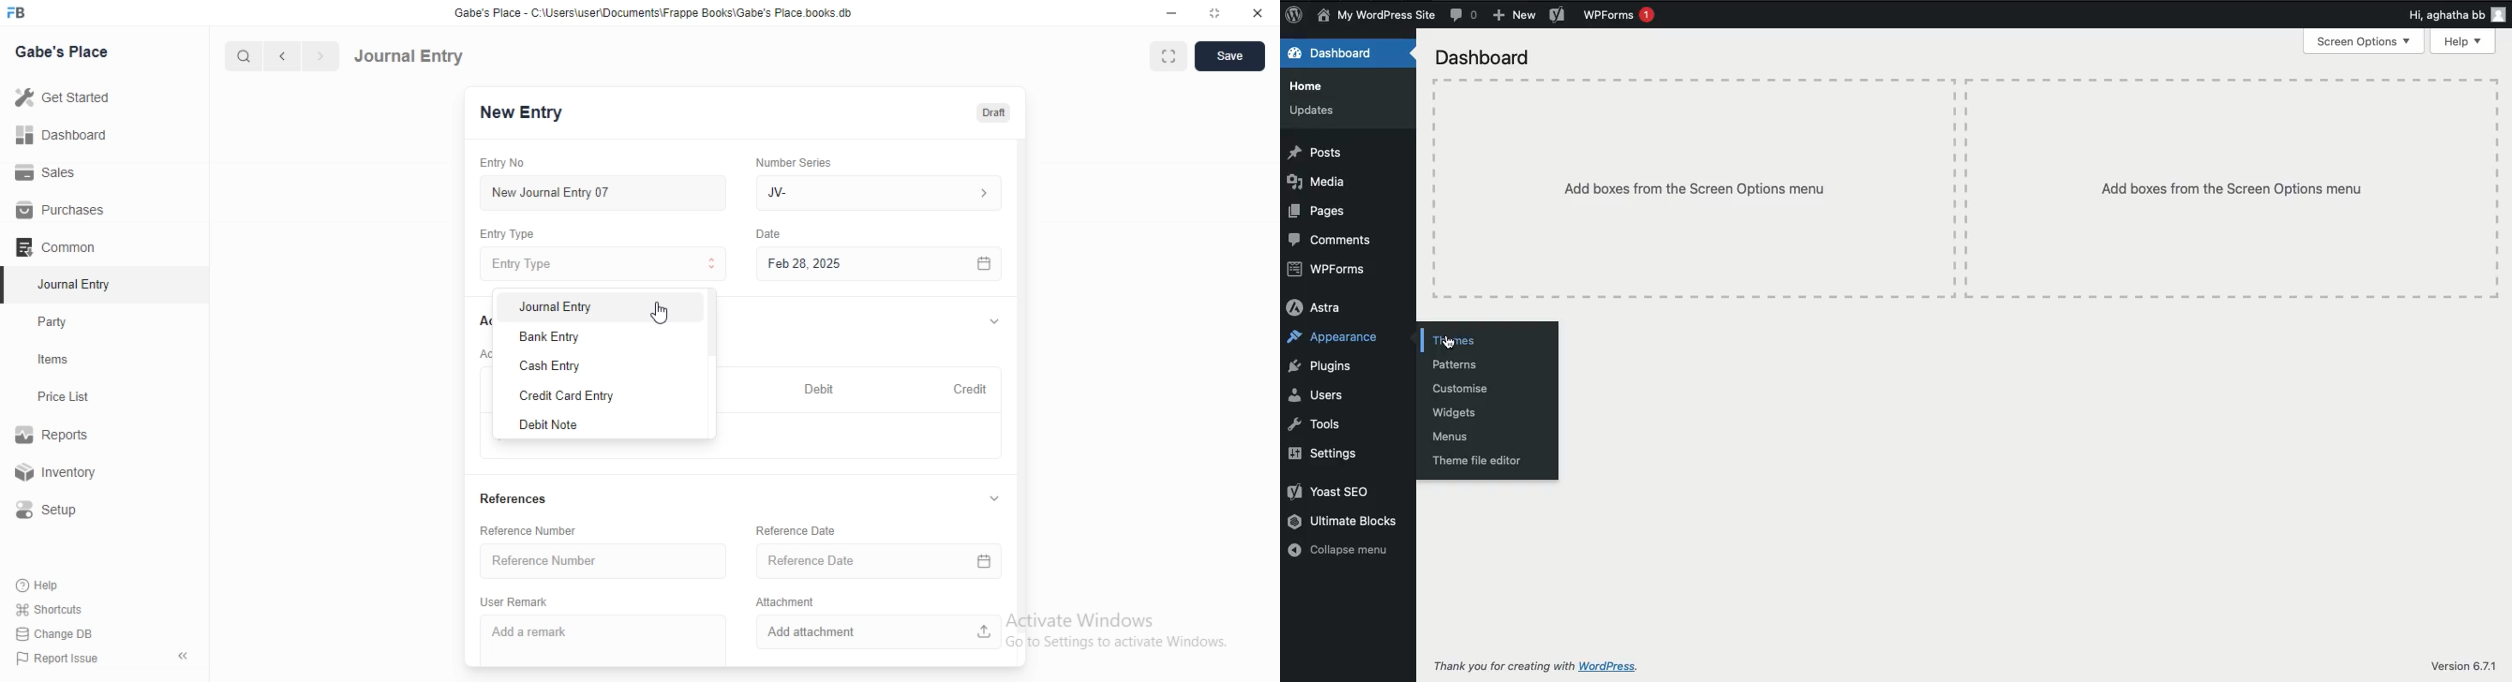  Describe the element at coordinates (1318, 307) in the screenshot. I see `Astra` at that location.